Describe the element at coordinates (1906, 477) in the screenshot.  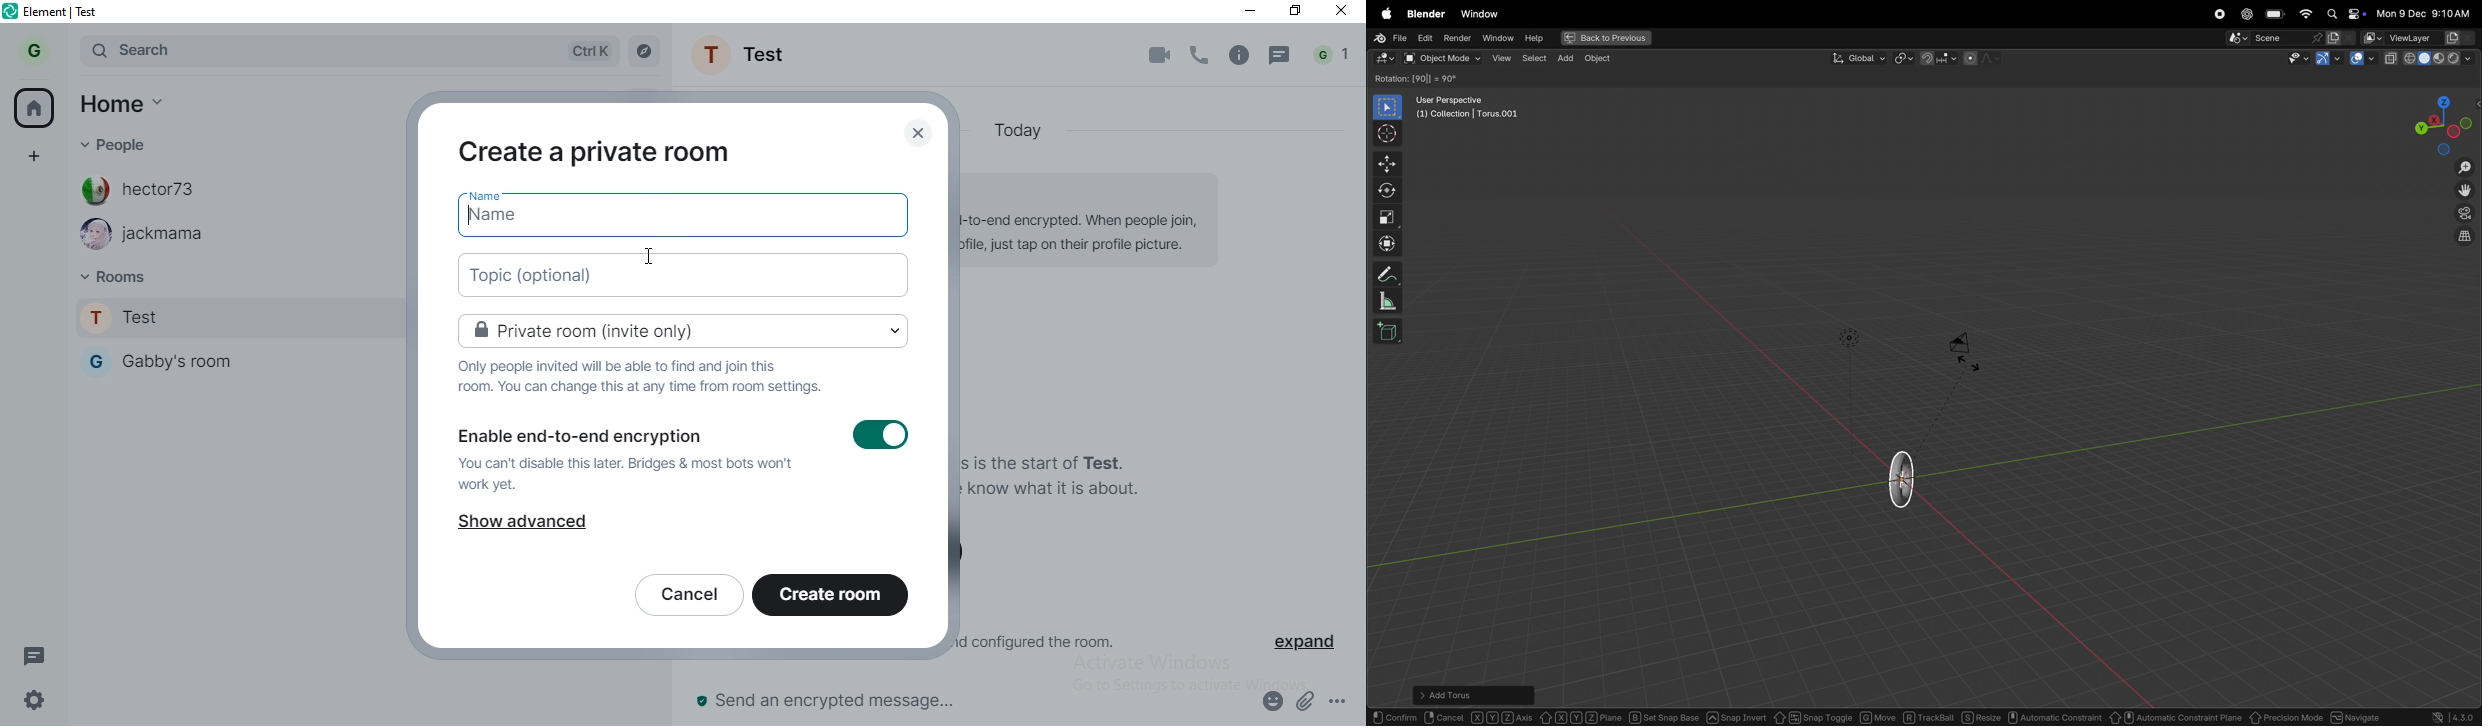
I see `torus` at that location.